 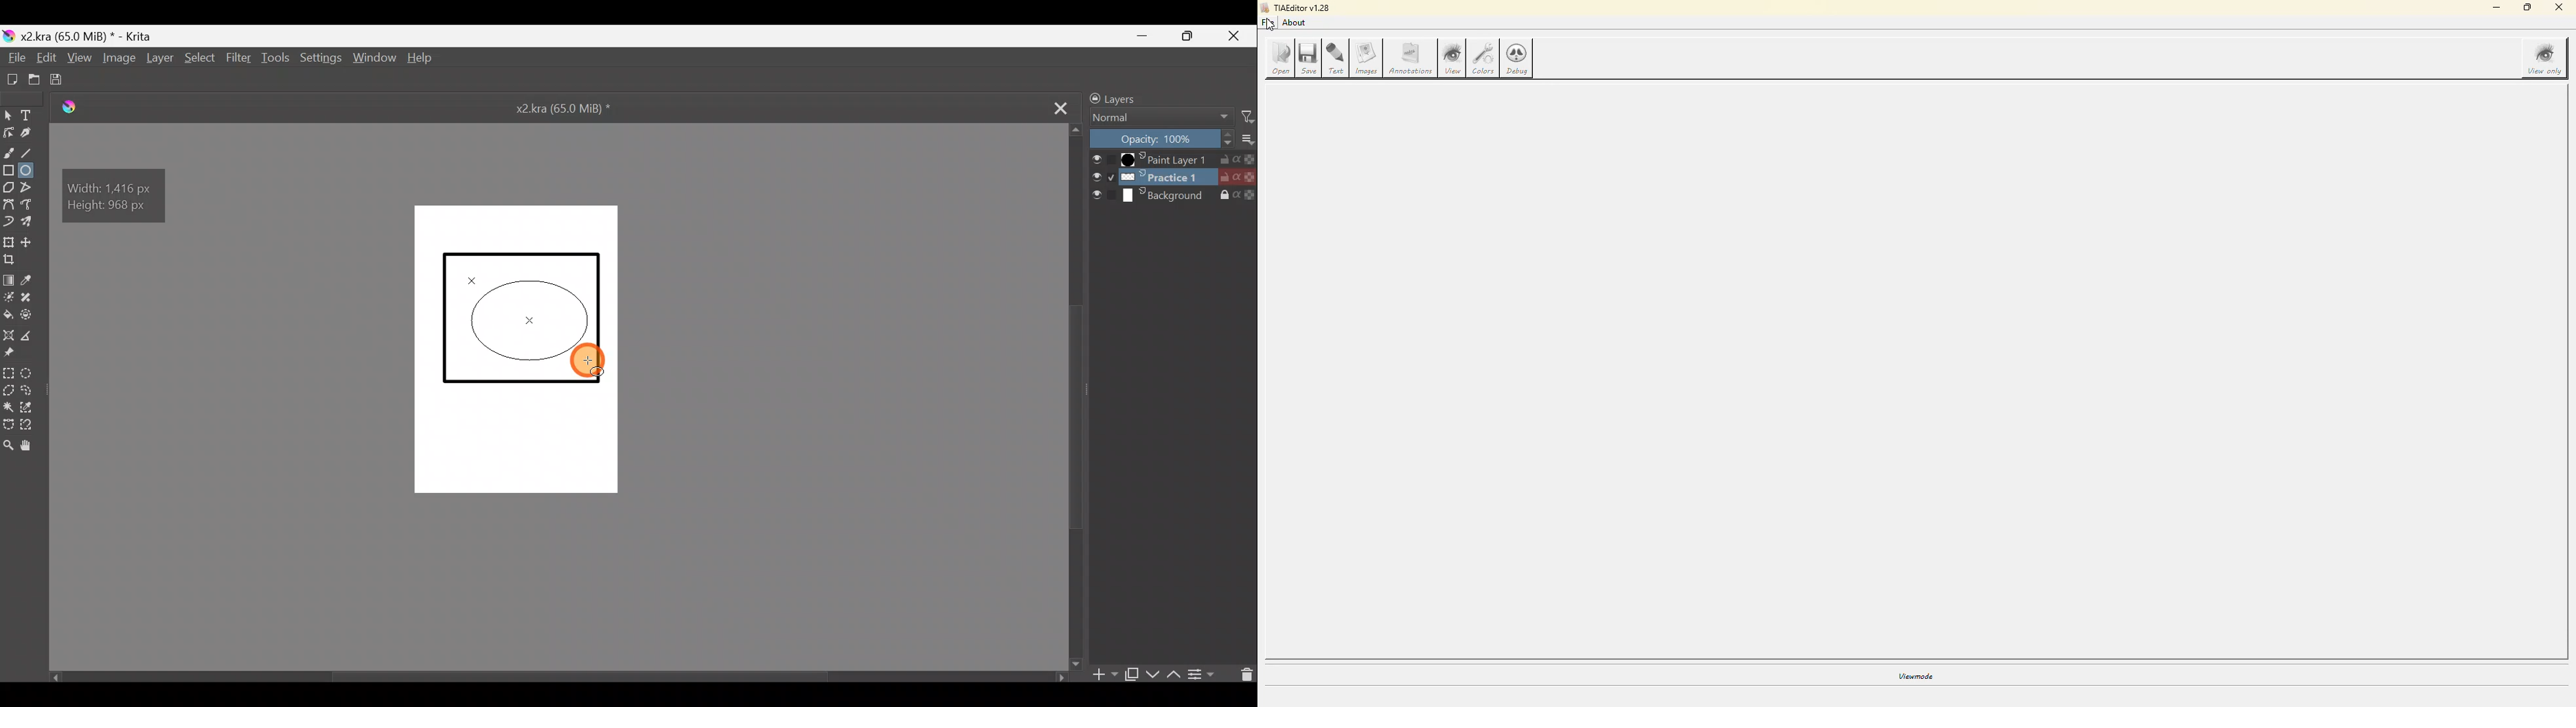 I want to click on Move layer/mask down, so click(x=1153, y=670).